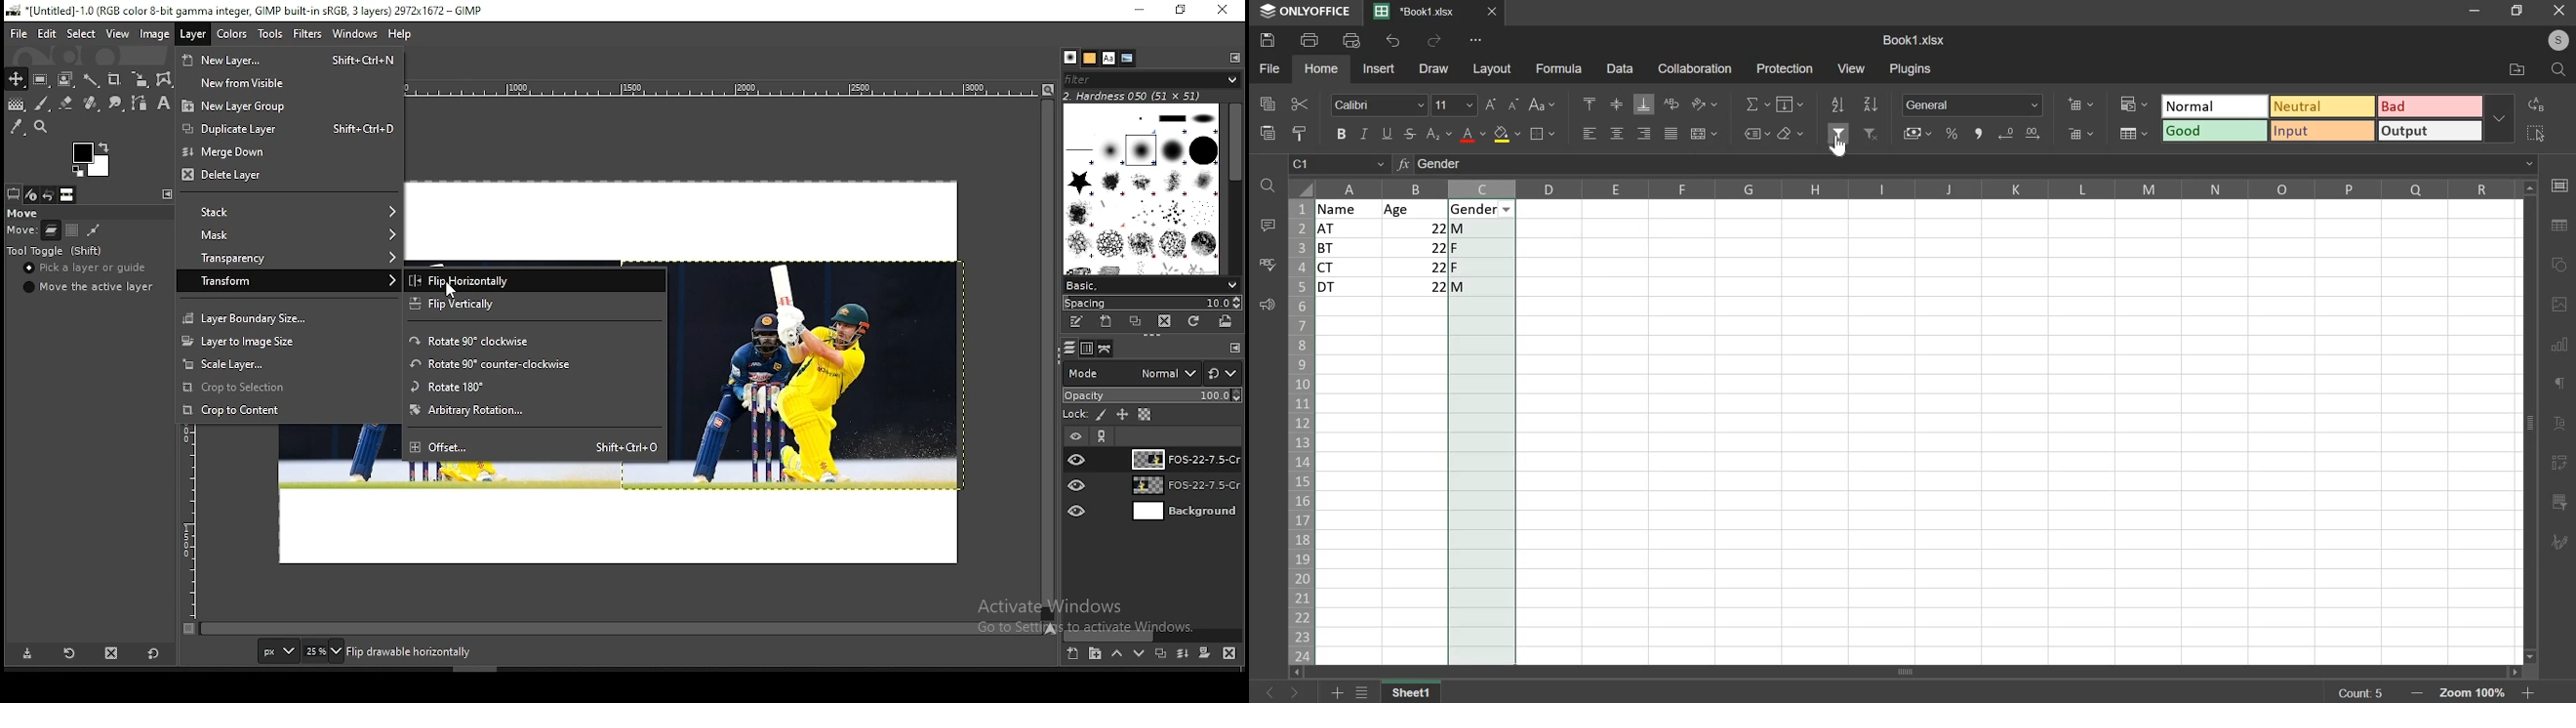  I want to click on change case, so click(1545, 104).